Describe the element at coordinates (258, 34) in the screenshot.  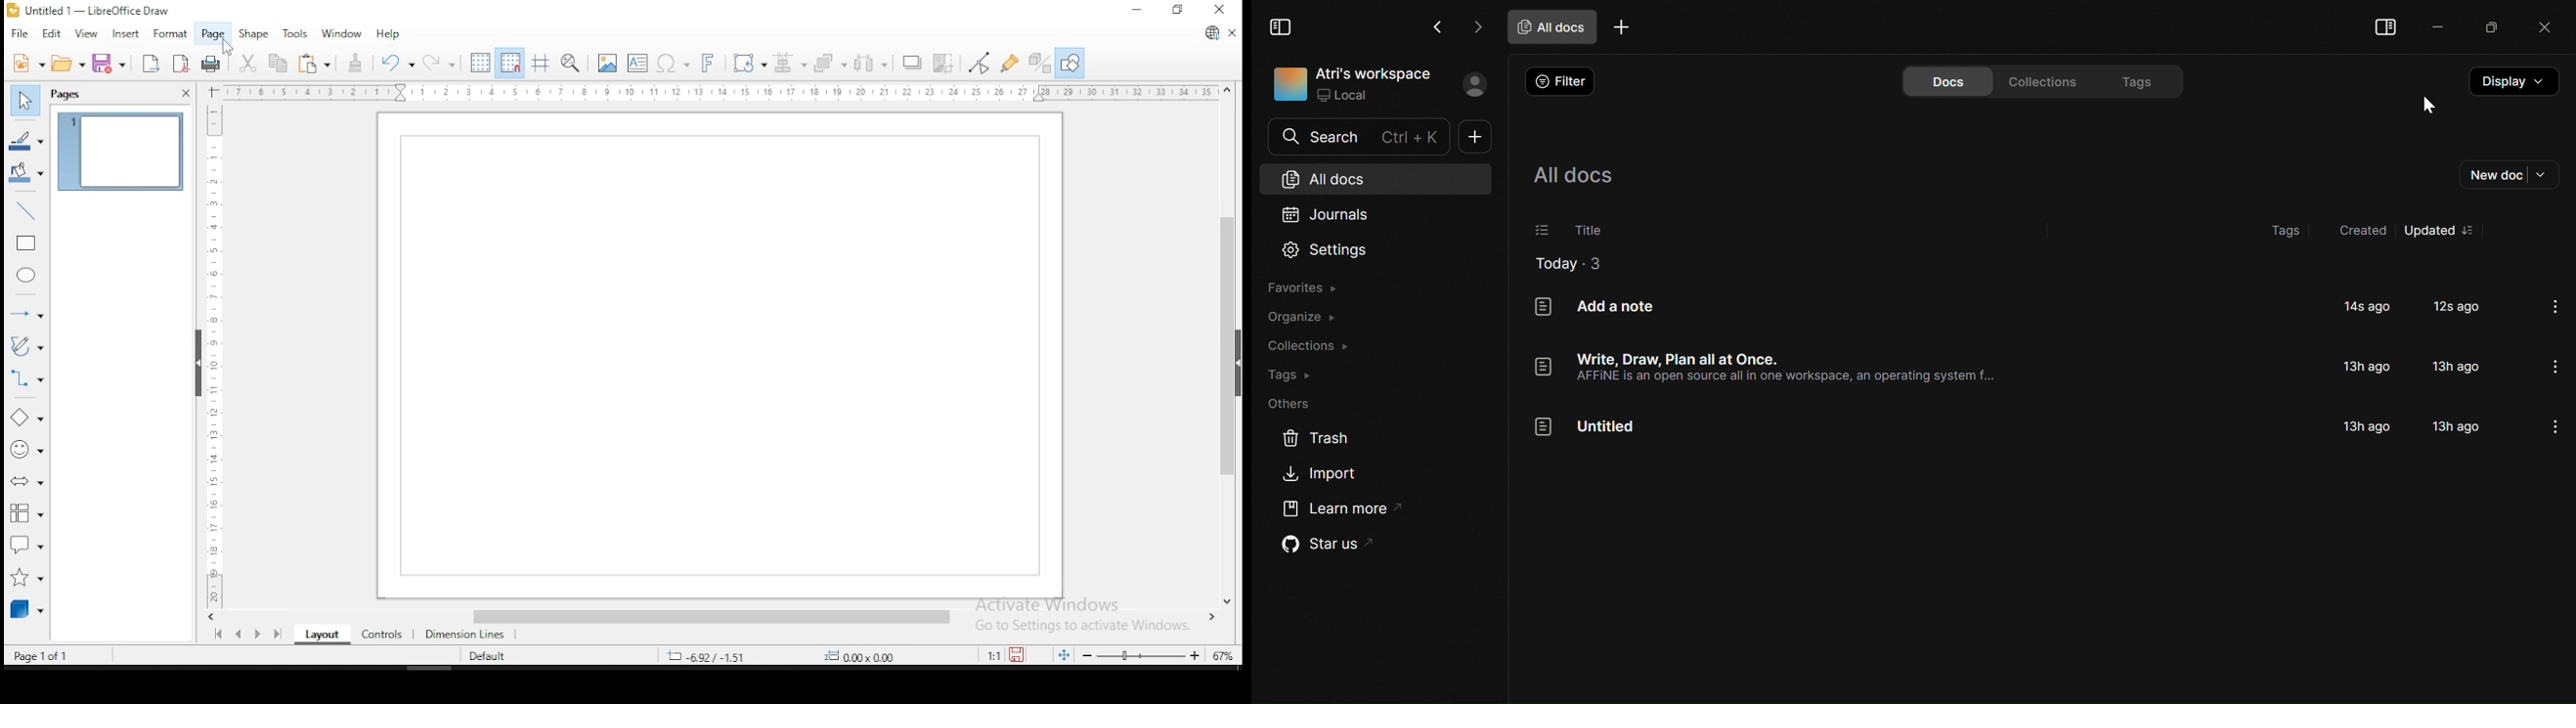
I see `shape` at that location.